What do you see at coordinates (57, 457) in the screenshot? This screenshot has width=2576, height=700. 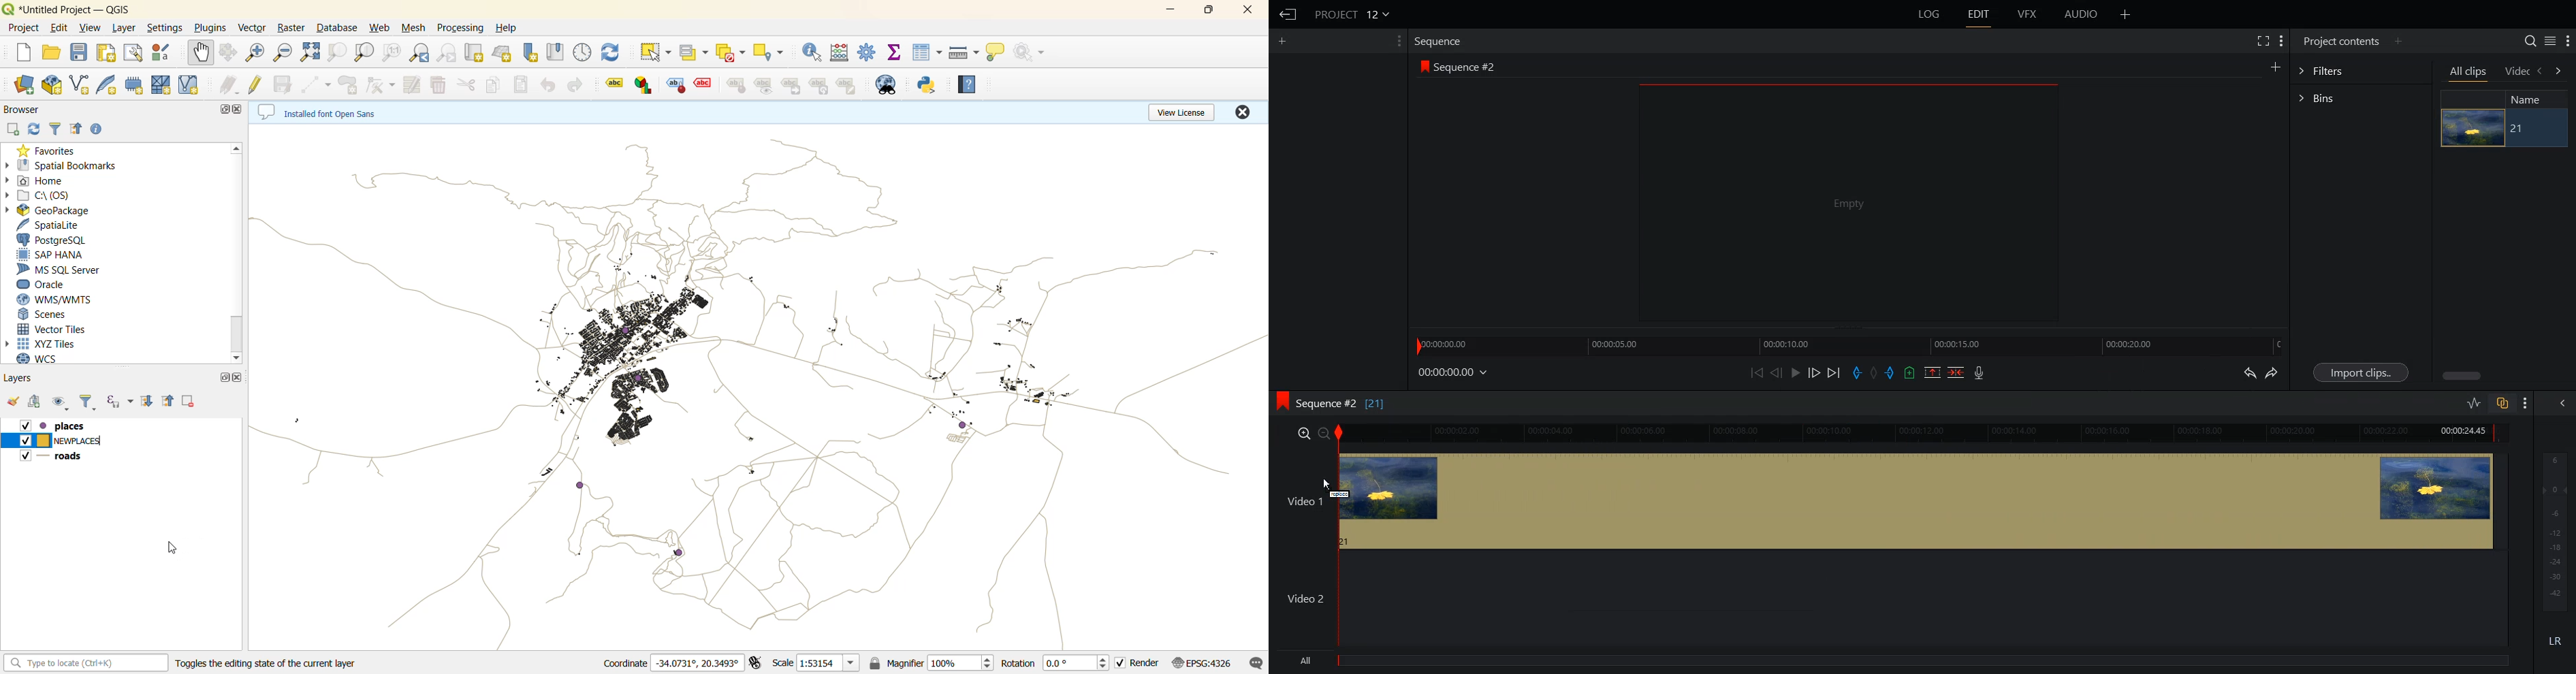 I see `roads` at bounding box center [57, 457].